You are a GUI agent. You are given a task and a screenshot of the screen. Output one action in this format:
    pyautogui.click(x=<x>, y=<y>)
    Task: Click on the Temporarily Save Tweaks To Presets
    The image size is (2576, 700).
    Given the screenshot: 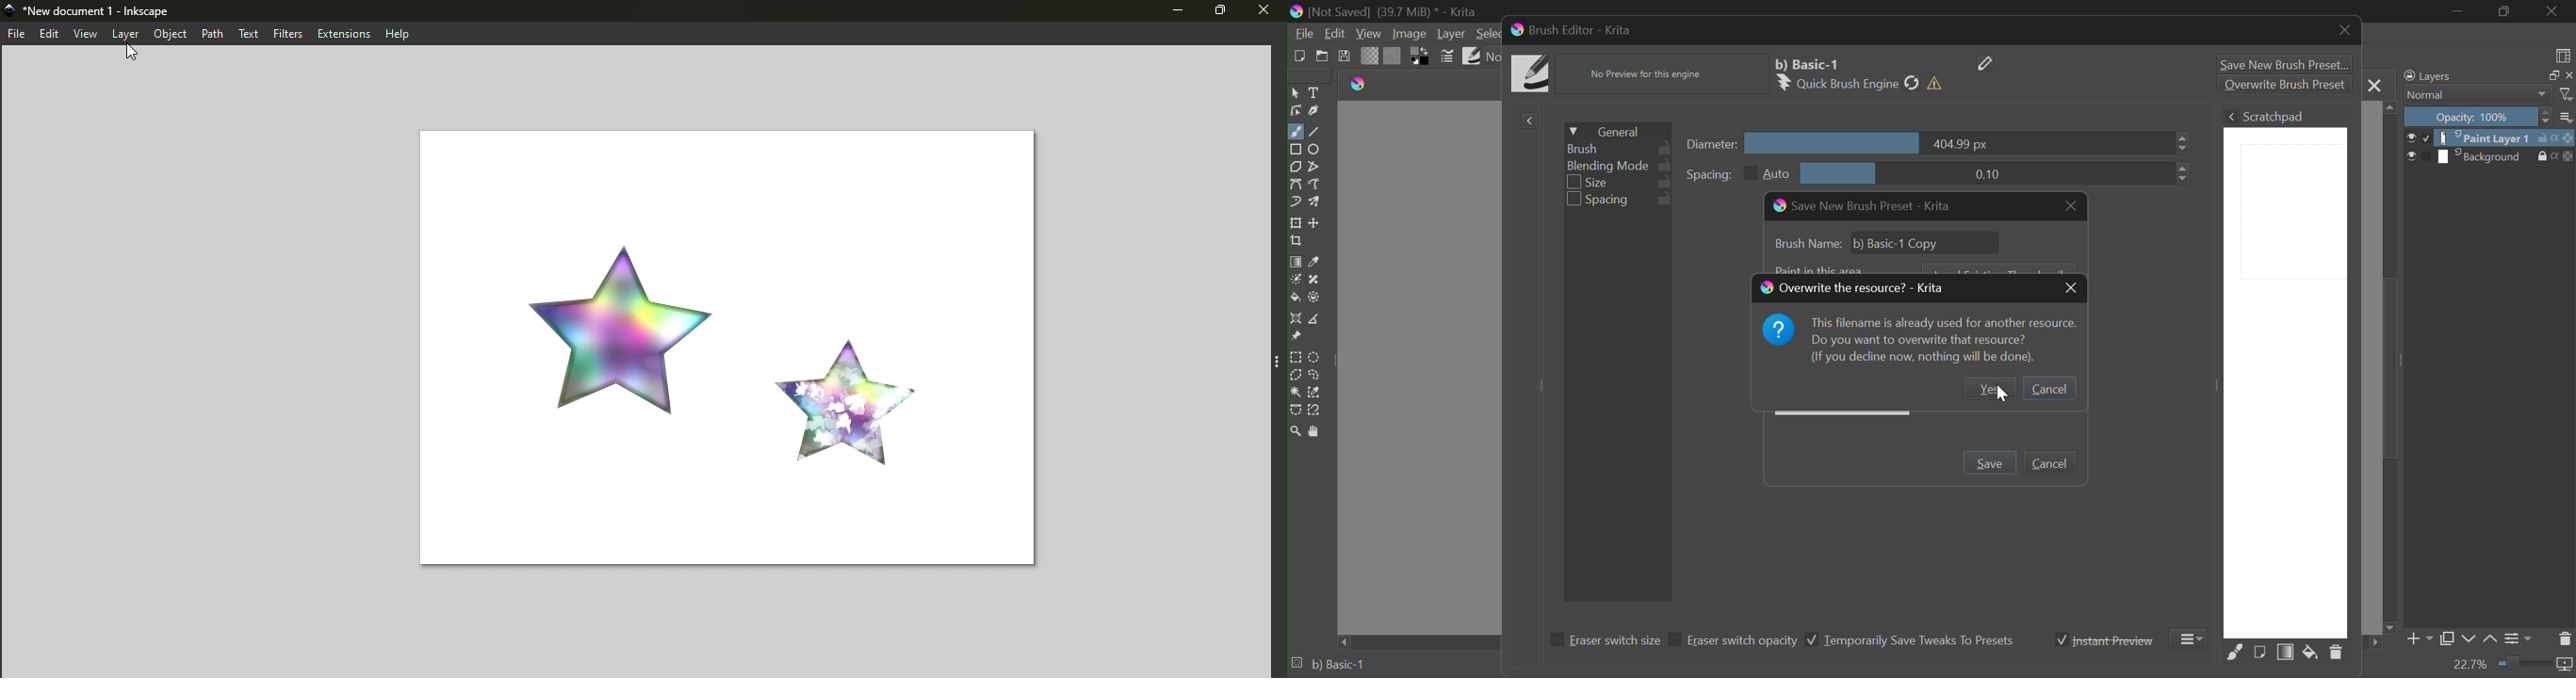 What is the action you would take?
    pyautogui.click(x=1910, y=640)
    